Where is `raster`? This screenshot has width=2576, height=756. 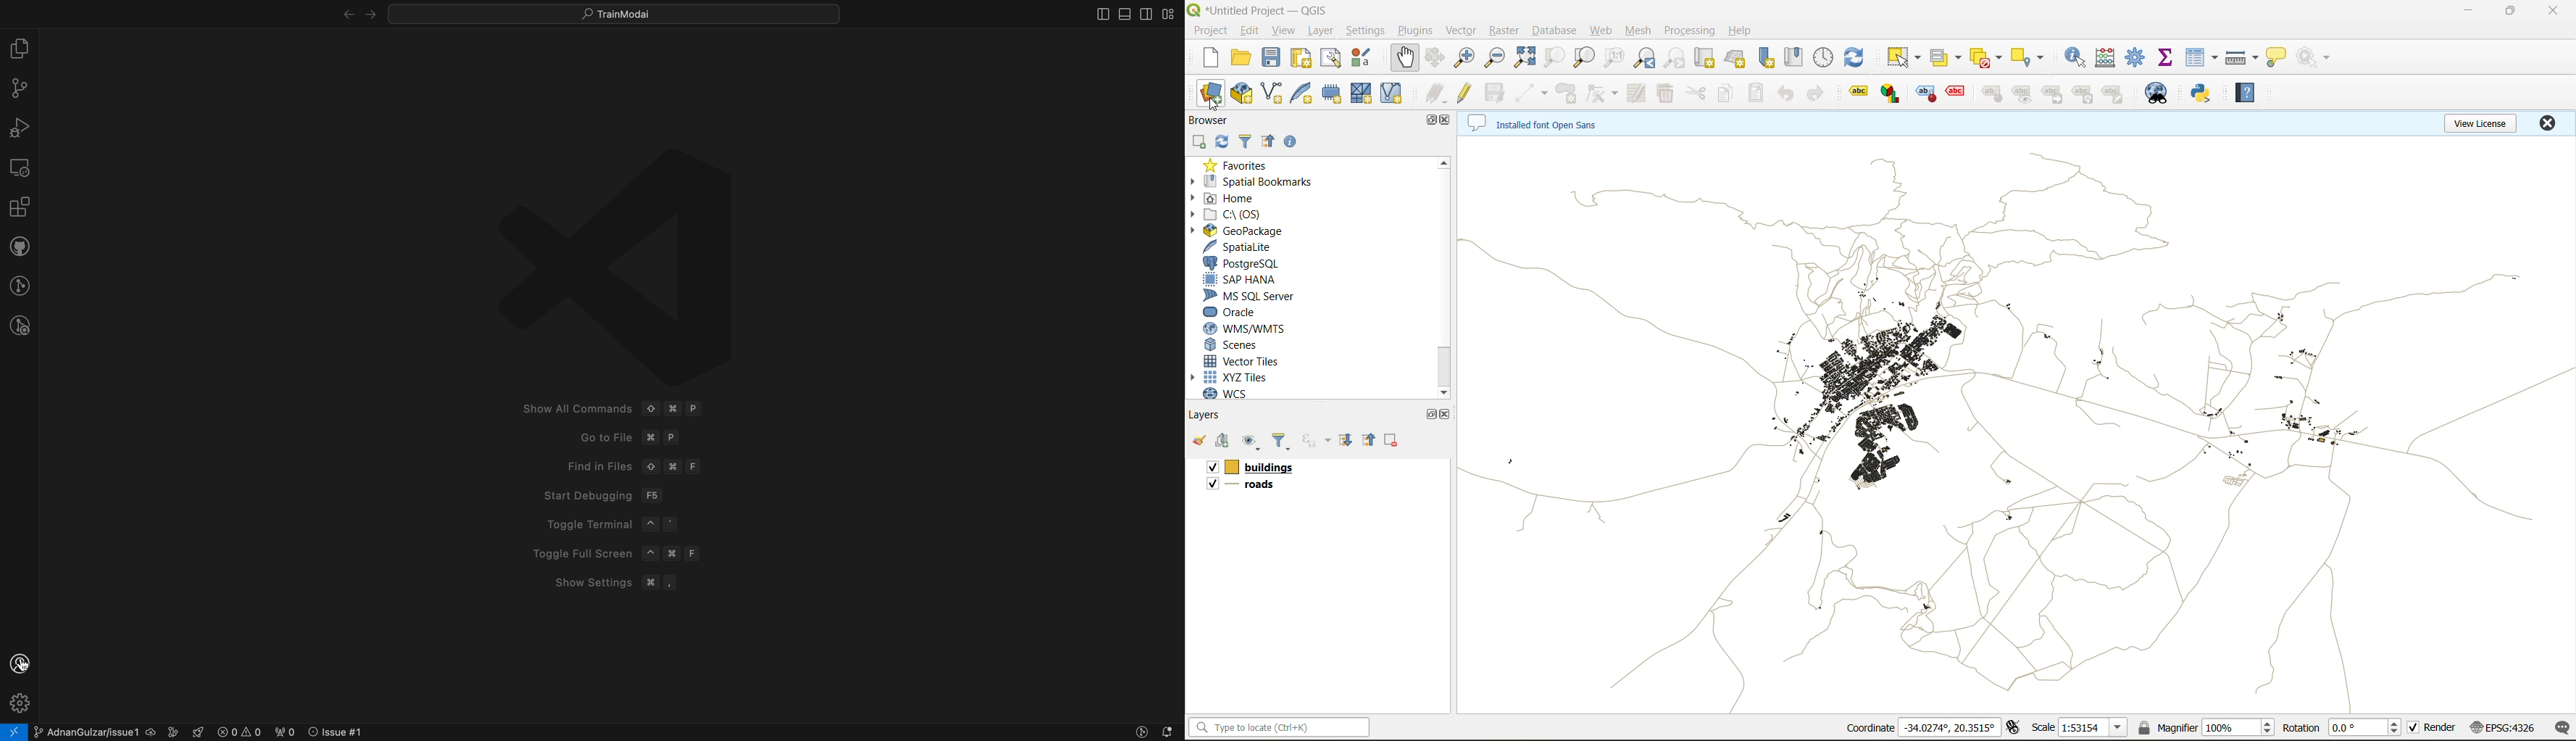
raster is located at coordinates (1505, 29).